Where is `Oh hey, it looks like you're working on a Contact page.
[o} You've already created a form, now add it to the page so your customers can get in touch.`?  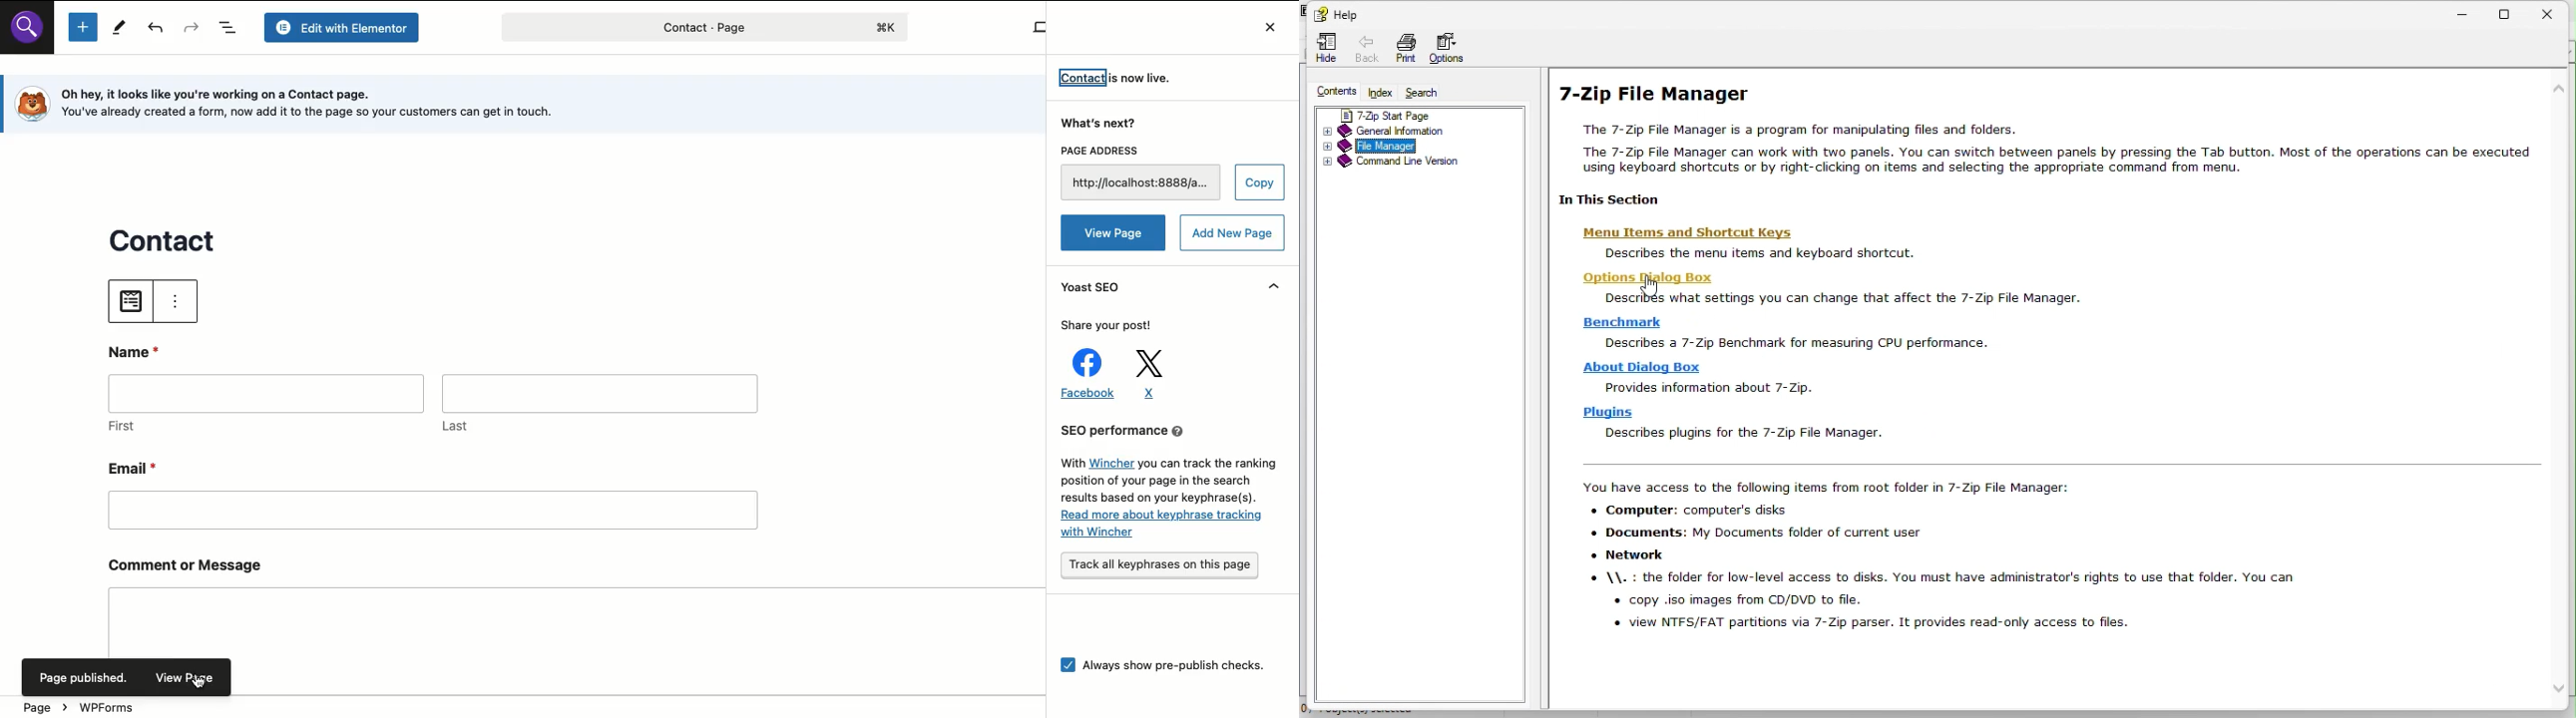
Oh hey, it looks like you're working on a Contact page.
[o} You've already created a form, now add it to the page so your customers can get in touch. is located at coordinates (318, 103).